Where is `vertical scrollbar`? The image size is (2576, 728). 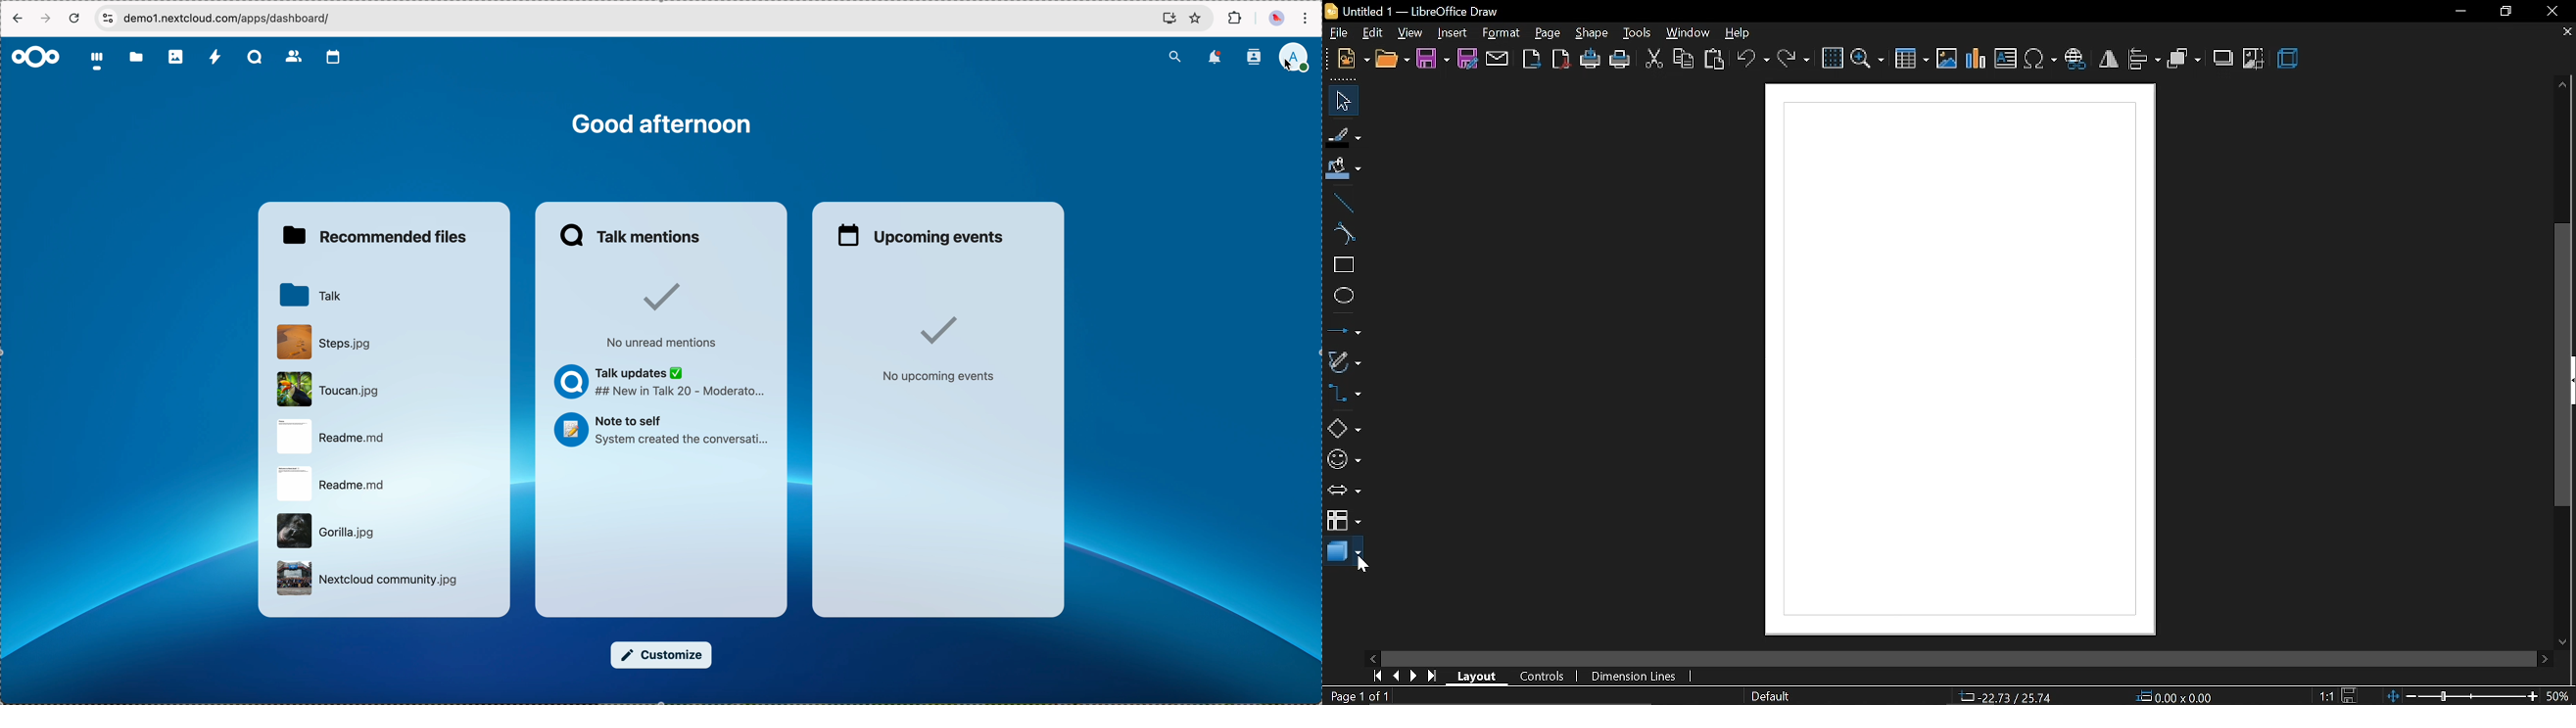
vertical scrollbar is located at coordinates (2565, 365).